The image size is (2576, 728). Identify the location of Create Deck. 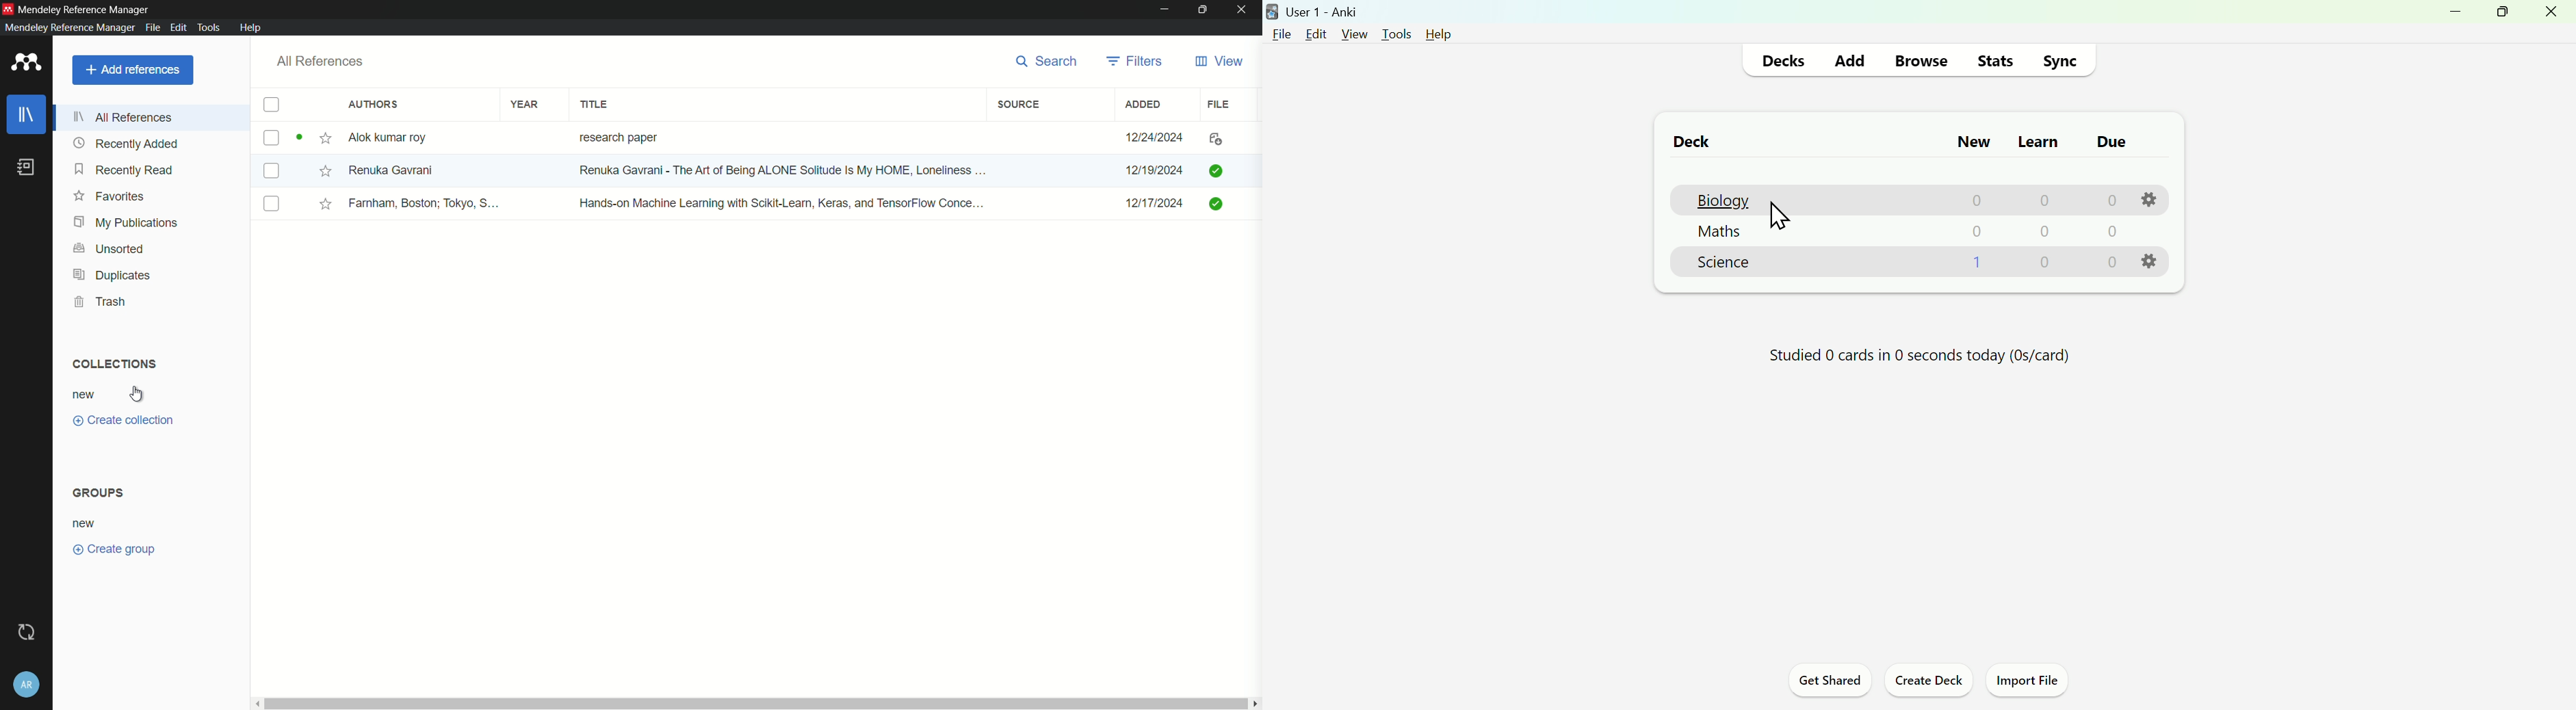
(1925, 682).